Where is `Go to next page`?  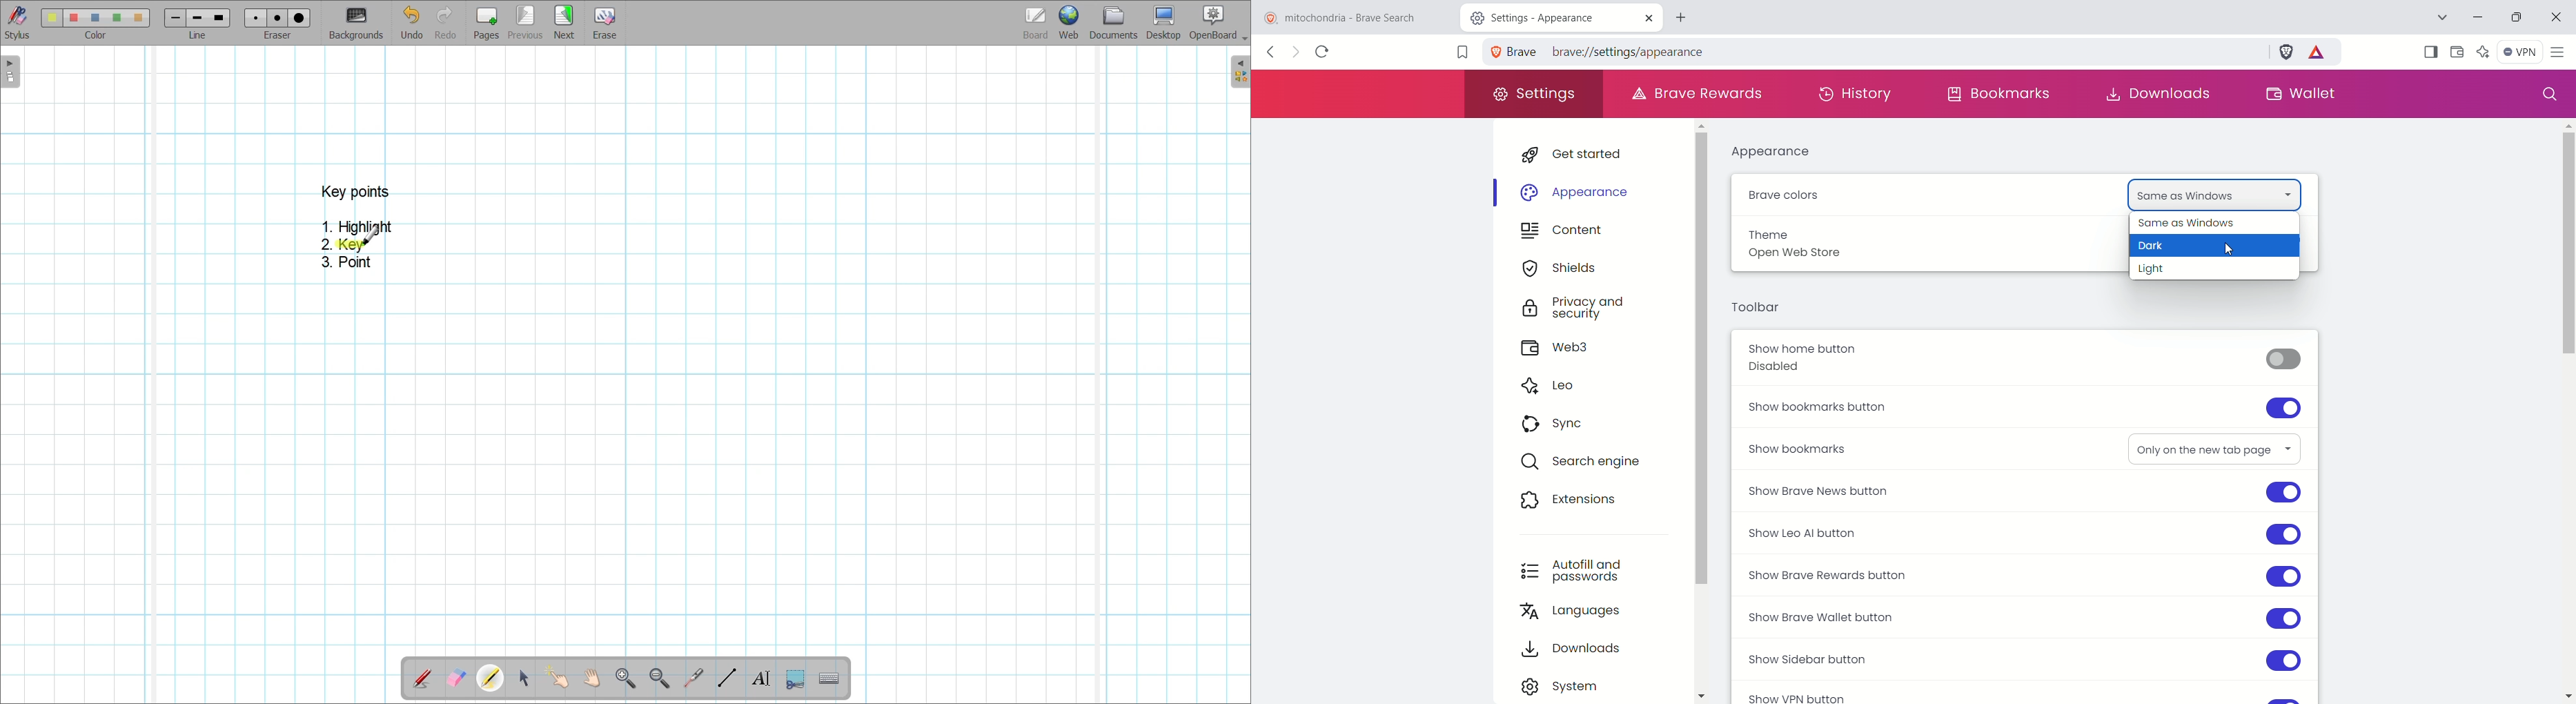
Go to next page is located at coordinates (564, 22).